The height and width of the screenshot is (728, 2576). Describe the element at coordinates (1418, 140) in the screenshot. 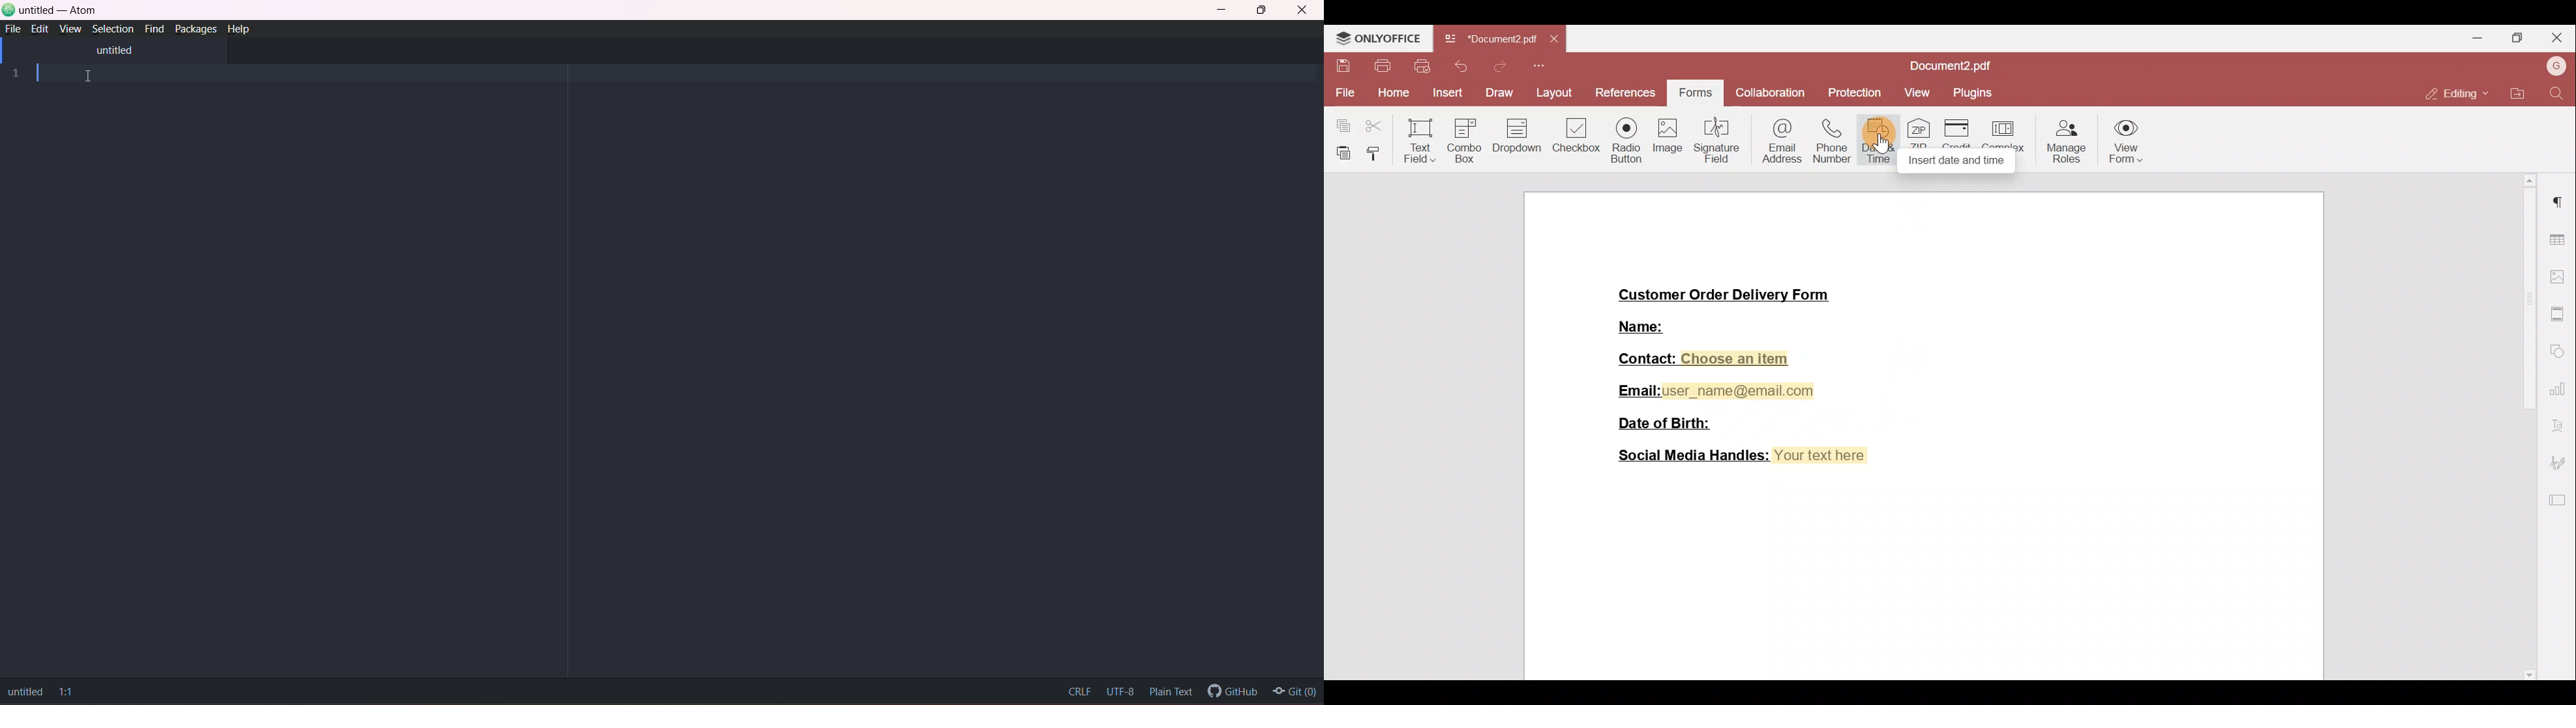

I see `Text field` at that location.